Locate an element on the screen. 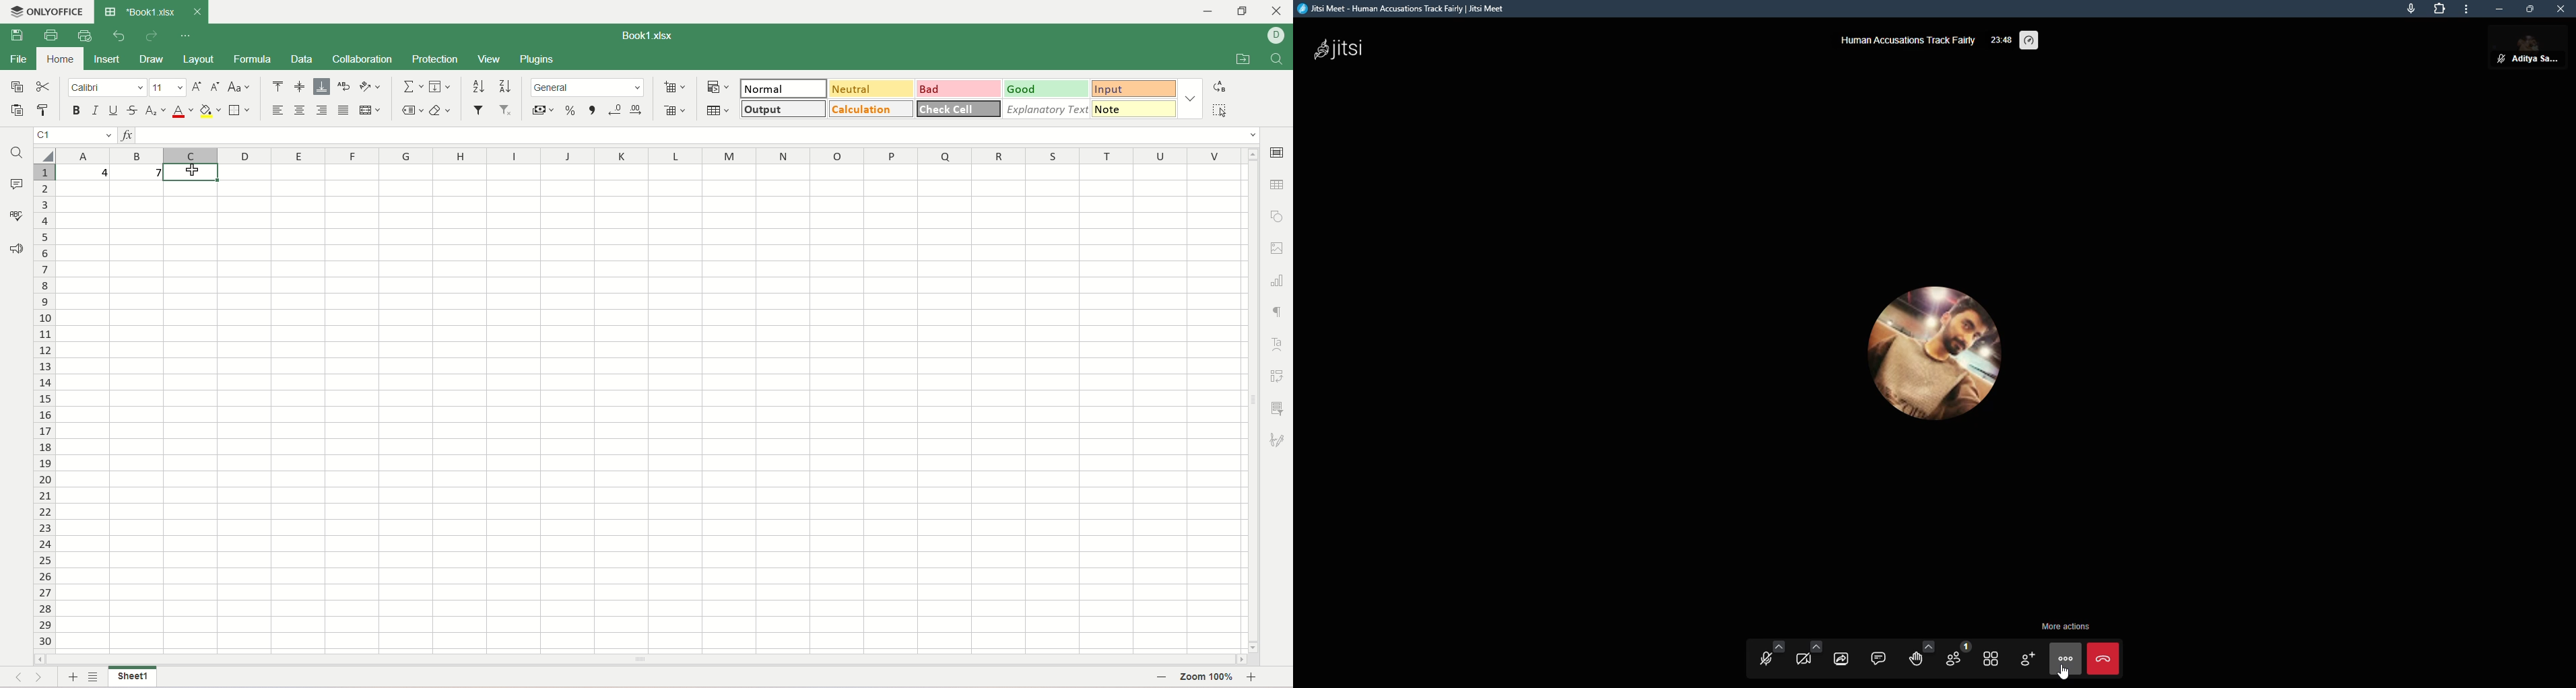 Image resolution: width=2576 pixels, height=700 pixels. align bottom is located at coordinates (322, 87).